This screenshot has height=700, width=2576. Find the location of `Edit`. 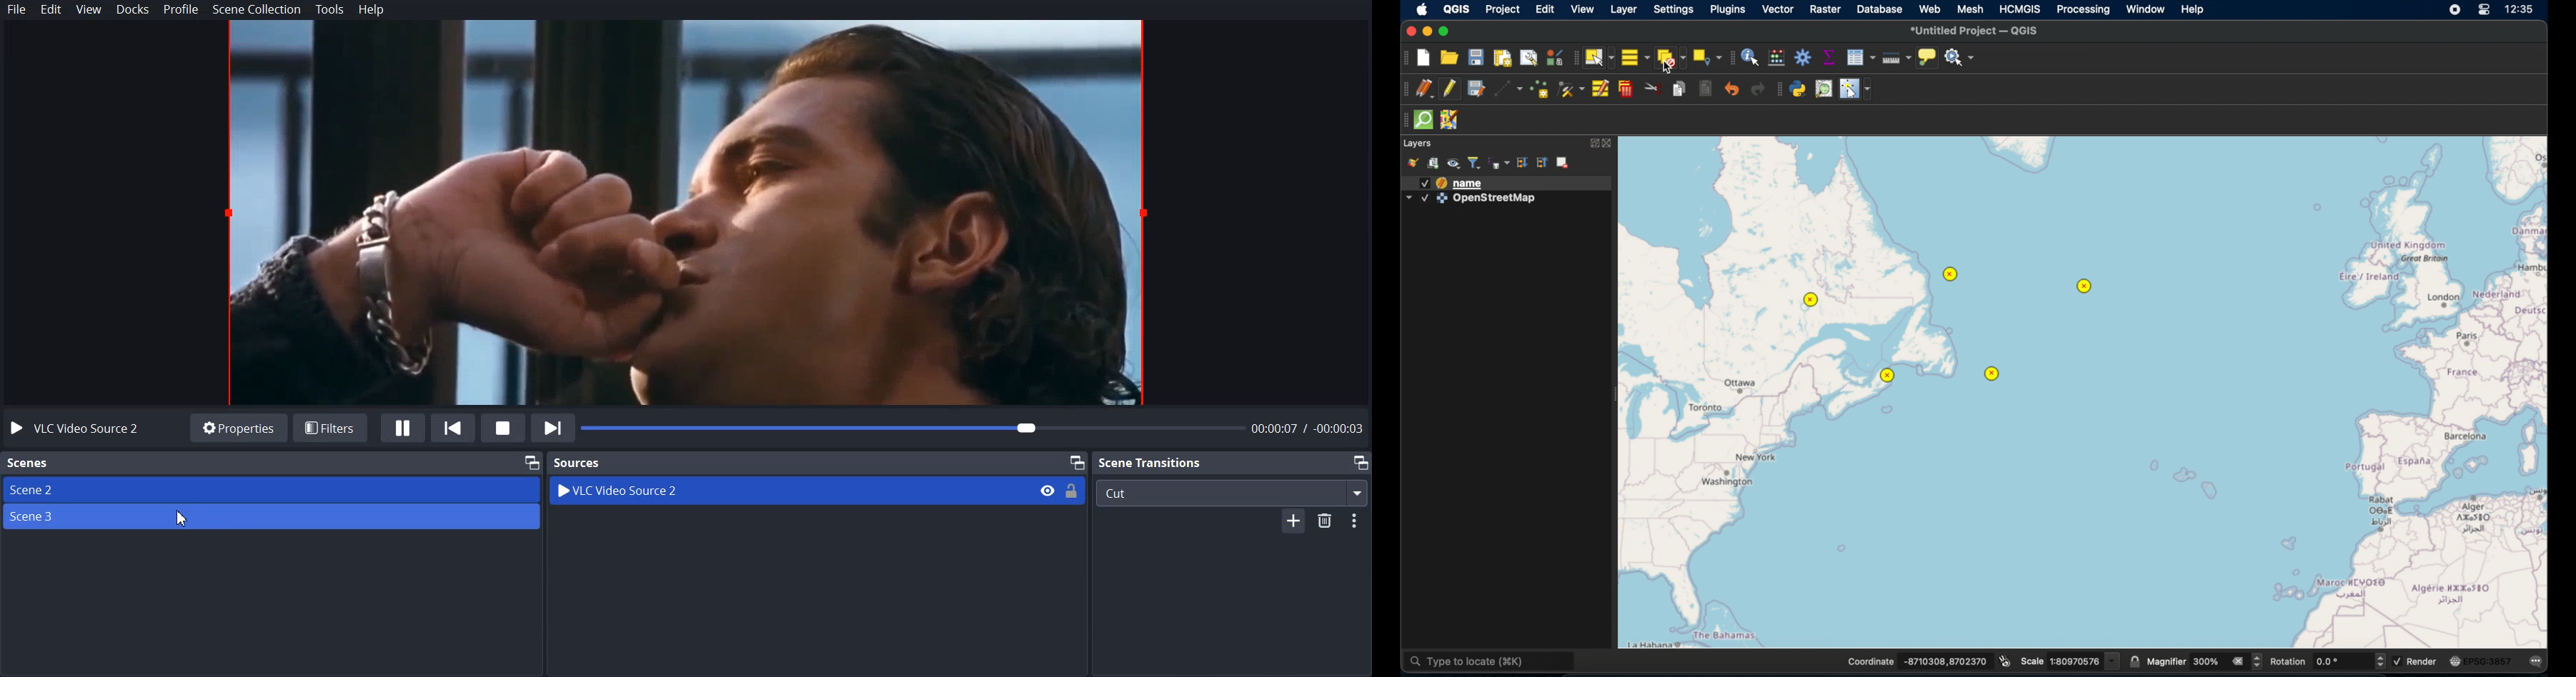

Edit is located at coordinates (51, 10).